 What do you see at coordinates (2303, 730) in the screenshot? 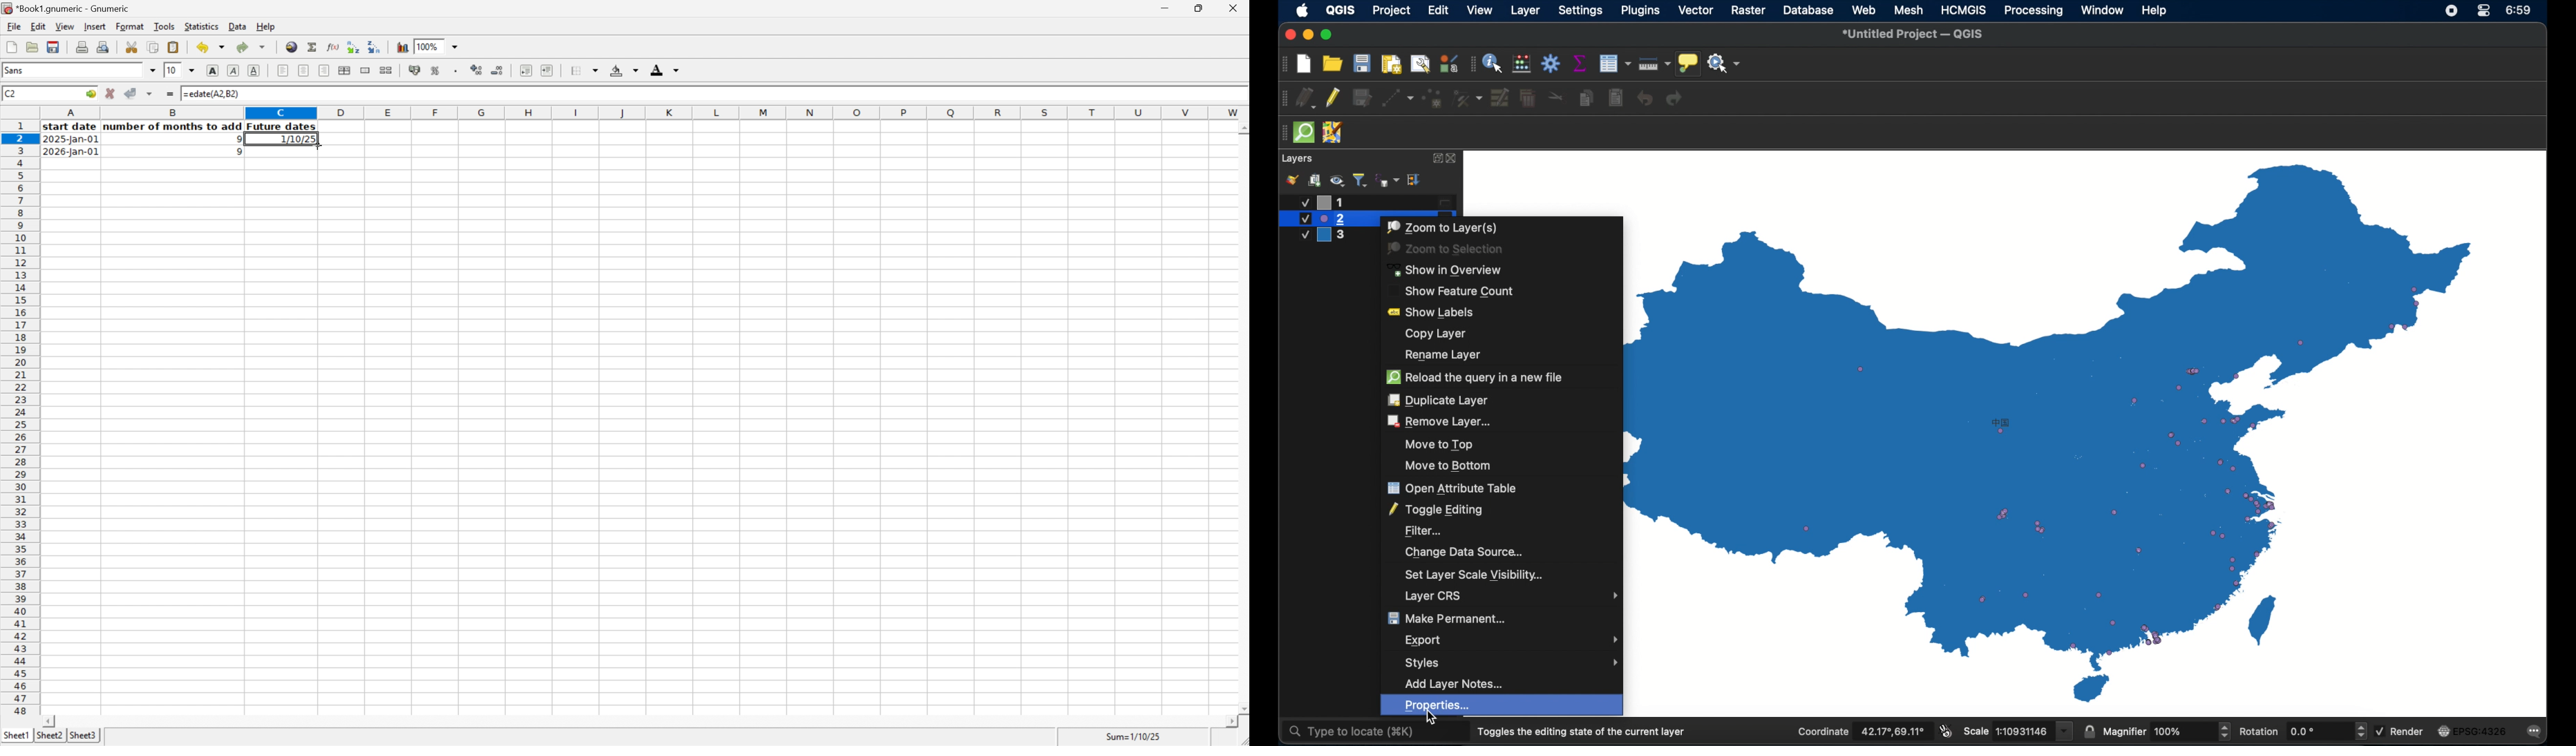
I see `rotation` at bounding box center [2303, 730].